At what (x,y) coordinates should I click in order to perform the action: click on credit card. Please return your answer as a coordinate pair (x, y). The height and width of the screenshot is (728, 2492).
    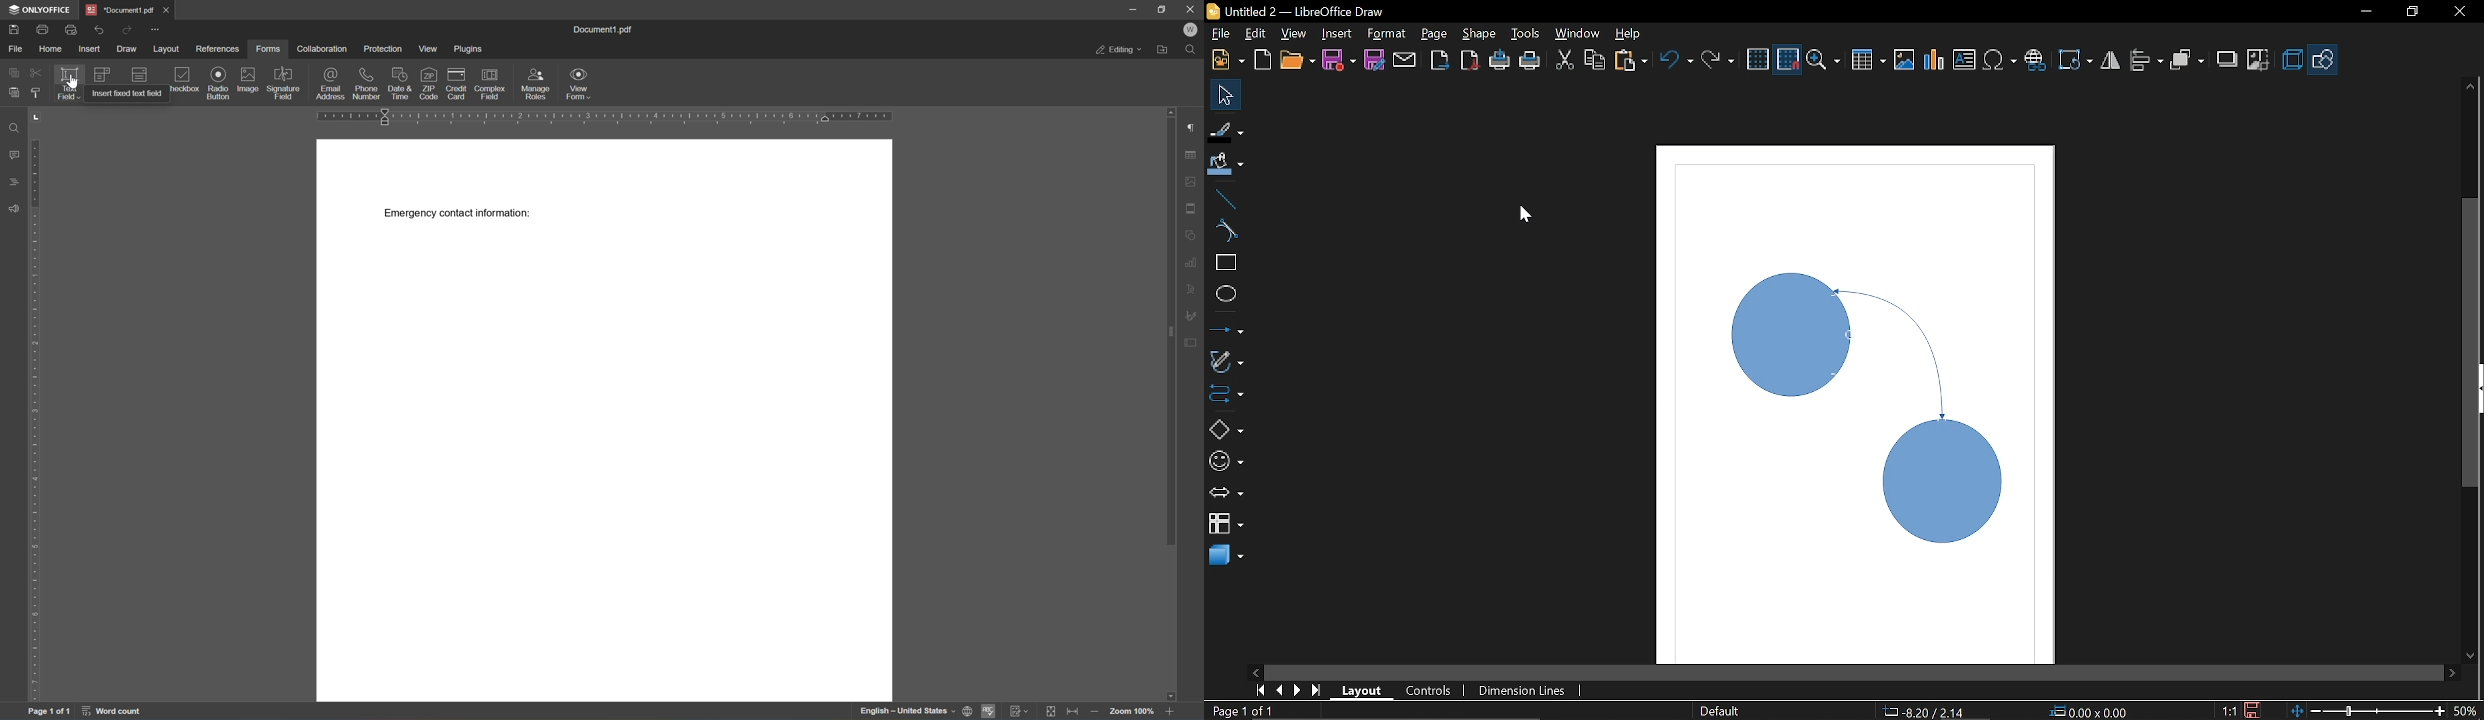
    Looking at the image, I should click on (456, 83).